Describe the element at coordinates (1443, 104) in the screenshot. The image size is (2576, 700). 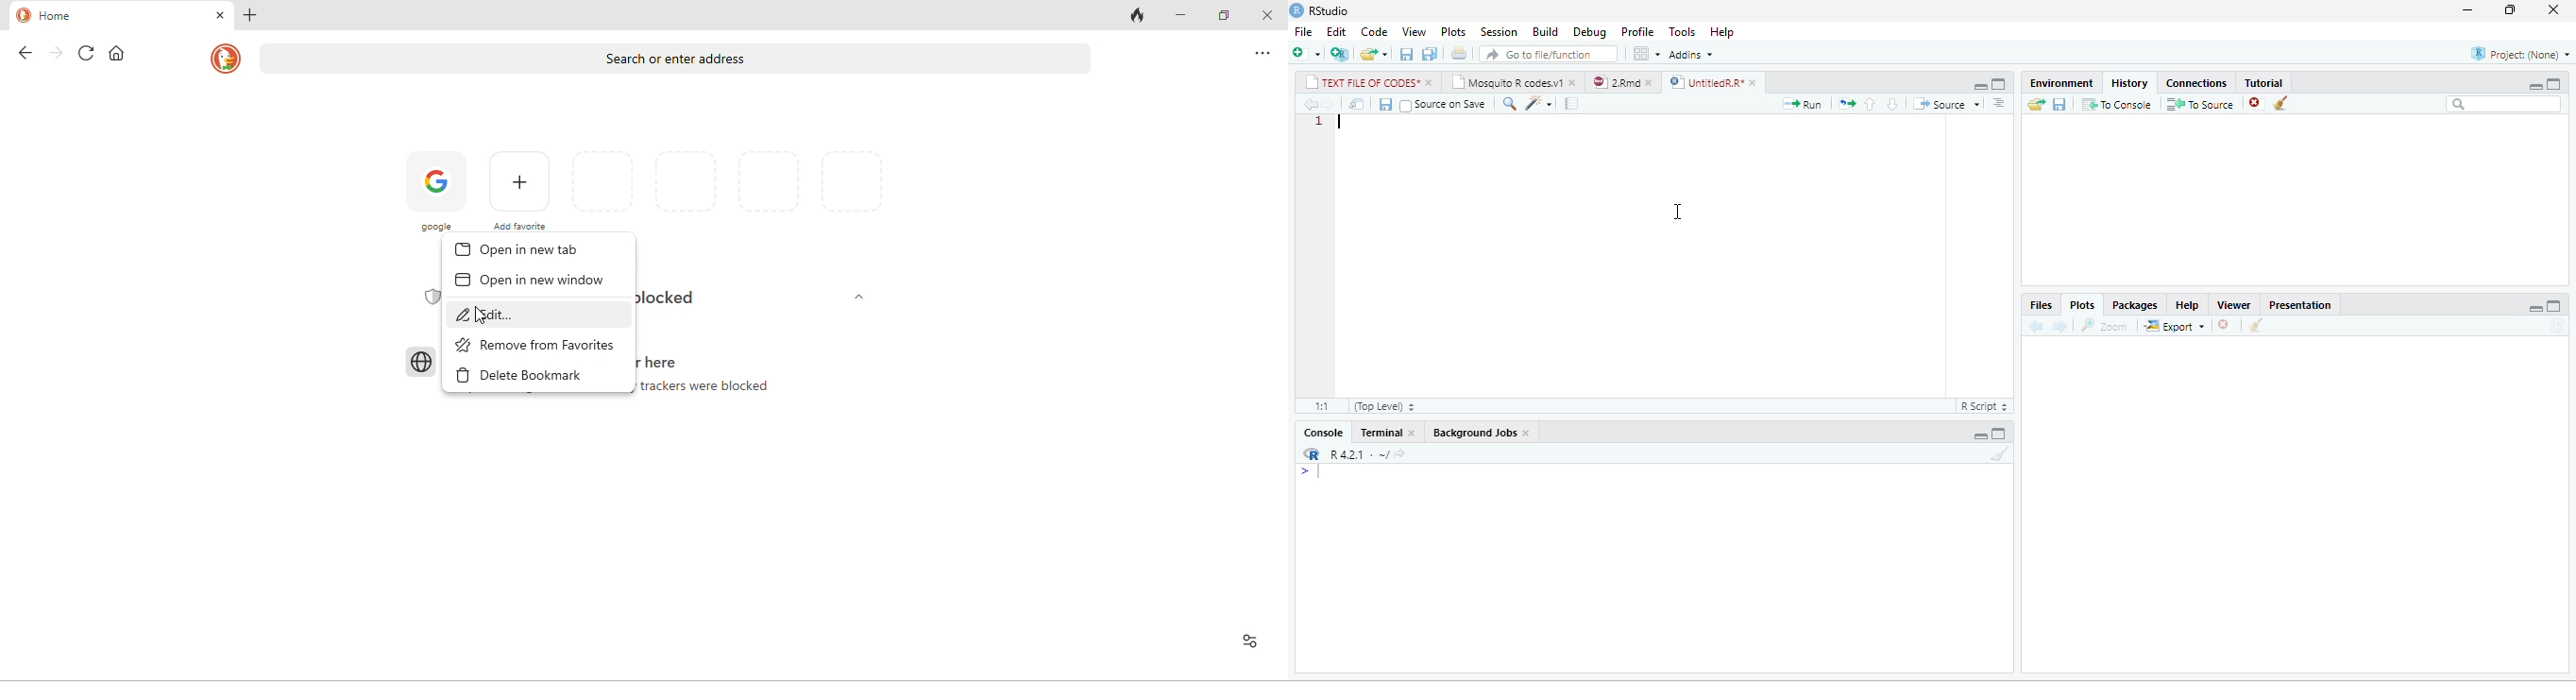
I see `Source on Save` at that location.